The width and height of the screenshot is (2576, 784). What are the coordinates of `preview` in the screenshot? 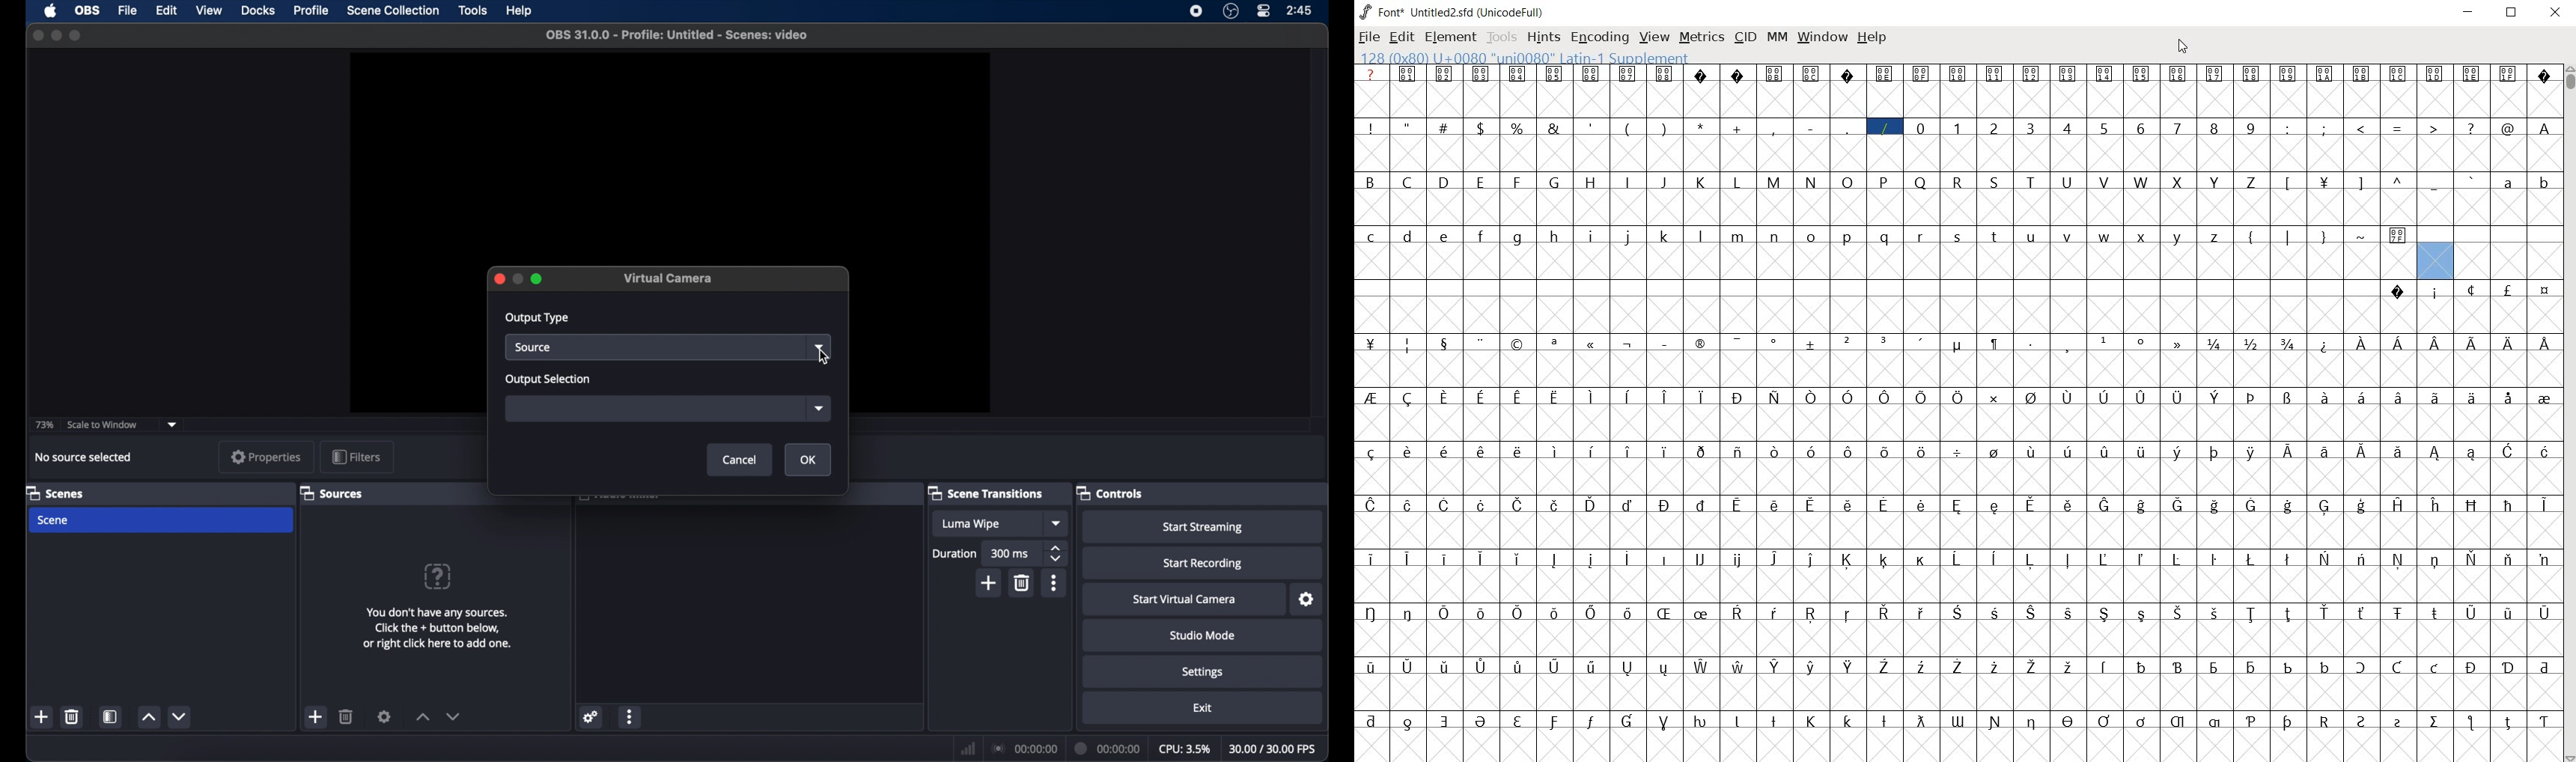 It's located at (670, 155).